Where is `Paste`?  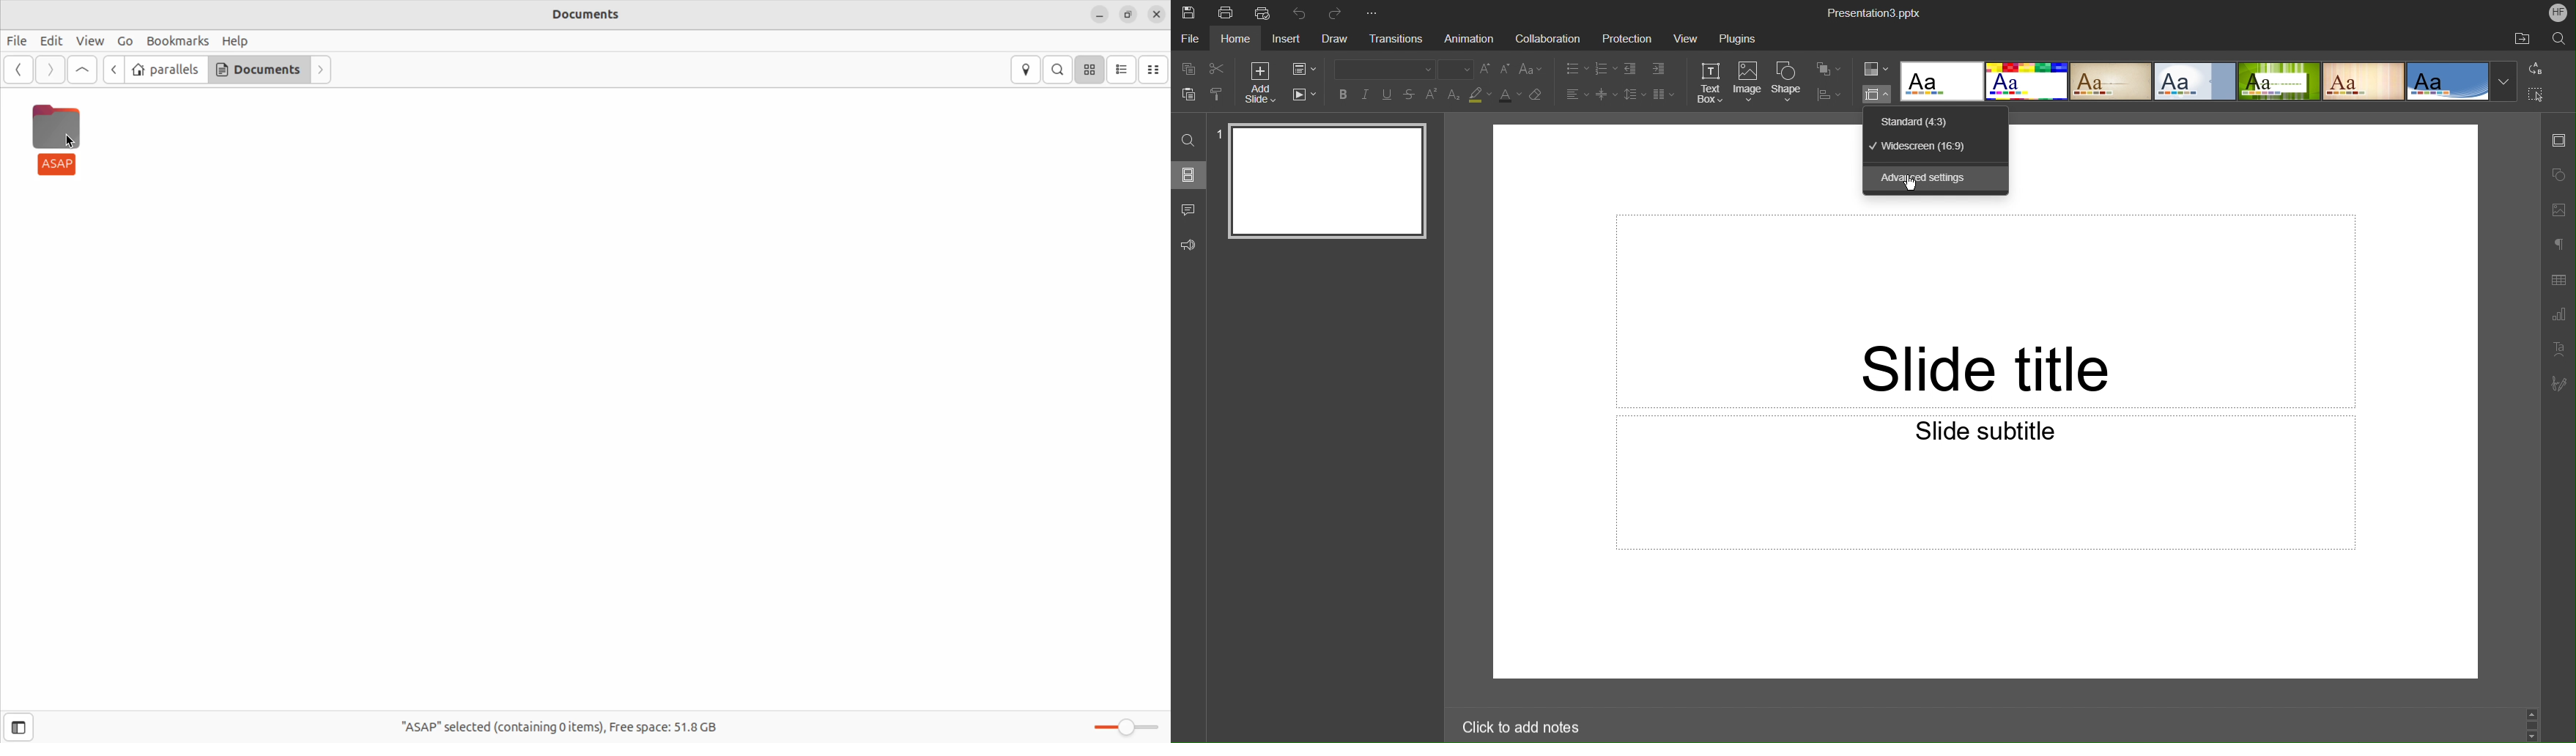 Paste is located at coordinates (1185, 95).